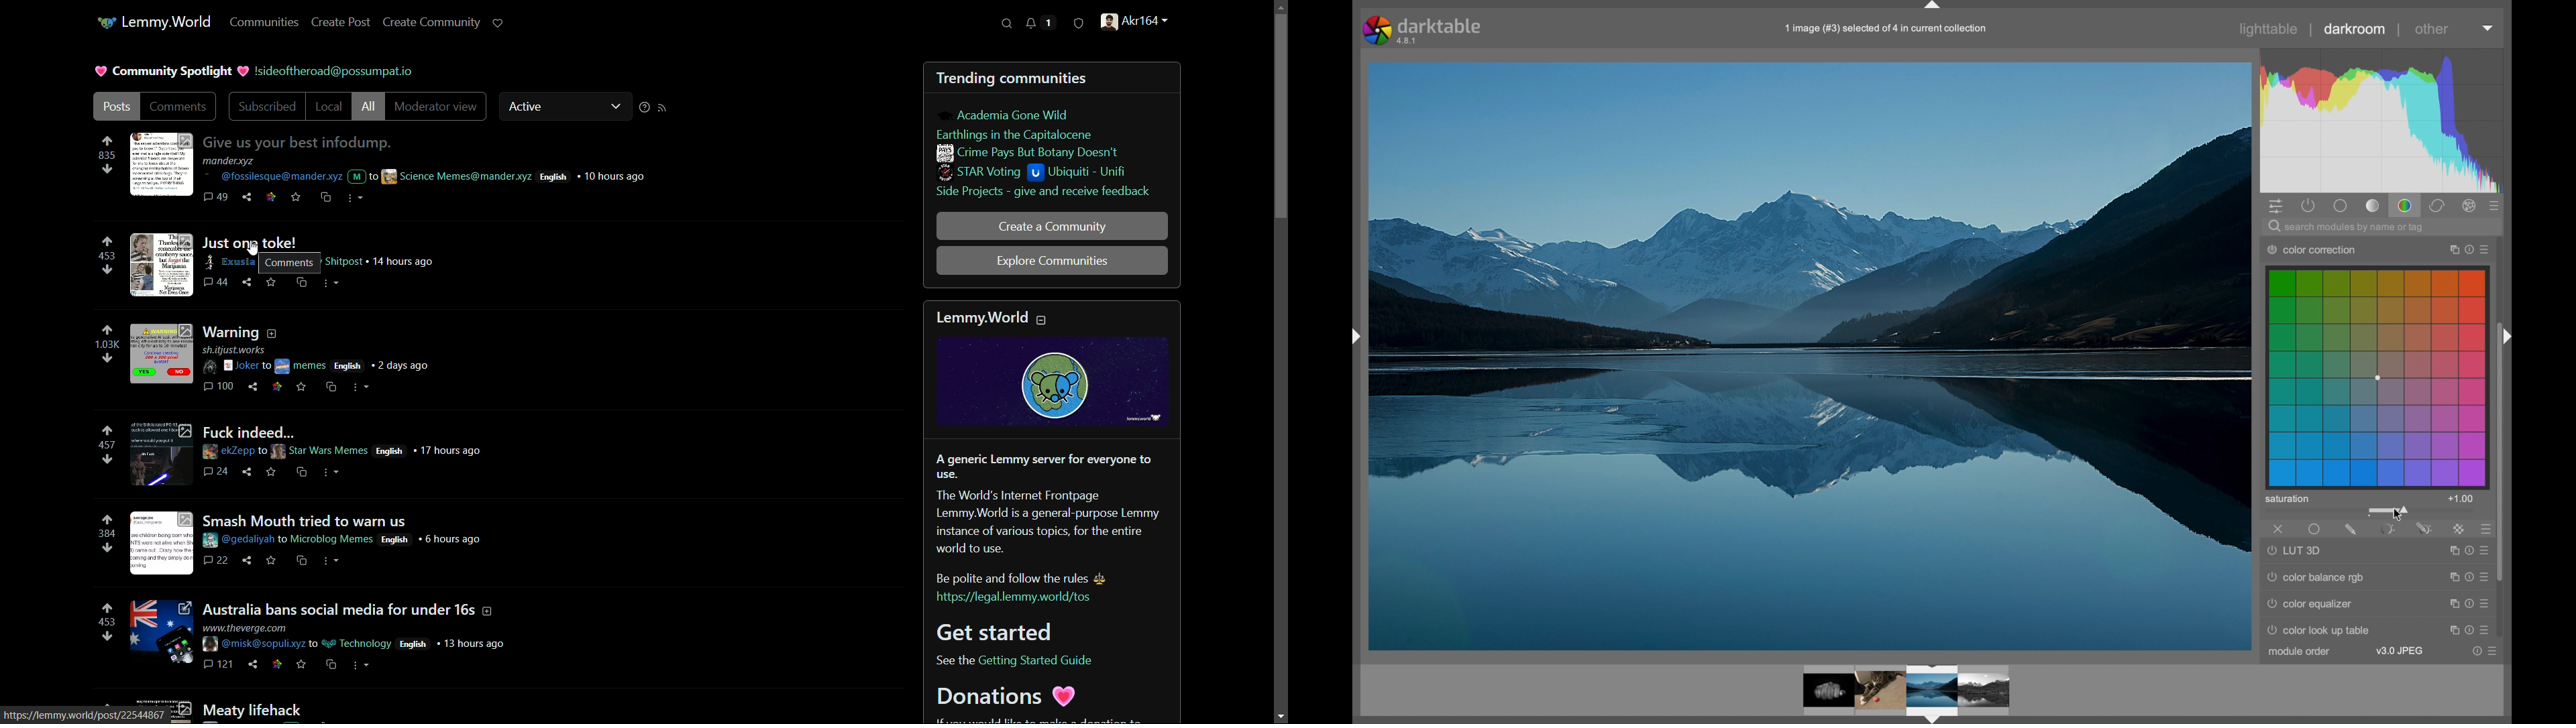 The image size is (2576, 728). What do you see at coordinates (303, 387) in the screenshot?
I see `save` at bounding box center [303, 387].